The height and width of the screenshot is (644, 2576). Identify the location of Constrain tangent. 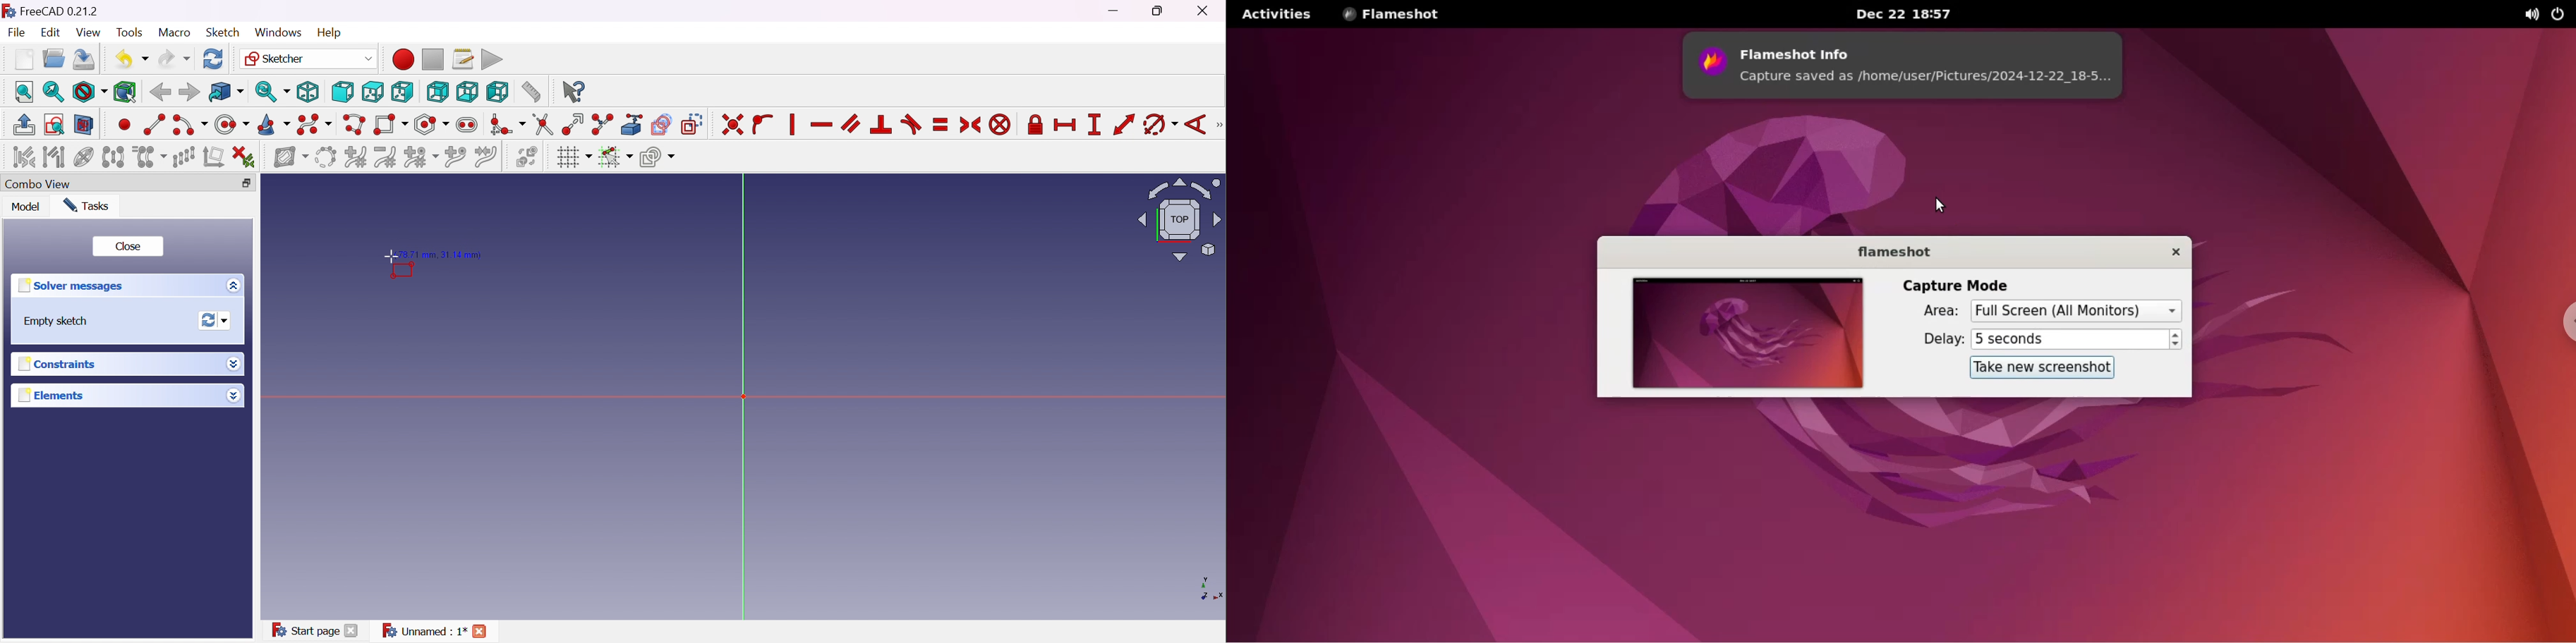
(911, 125).